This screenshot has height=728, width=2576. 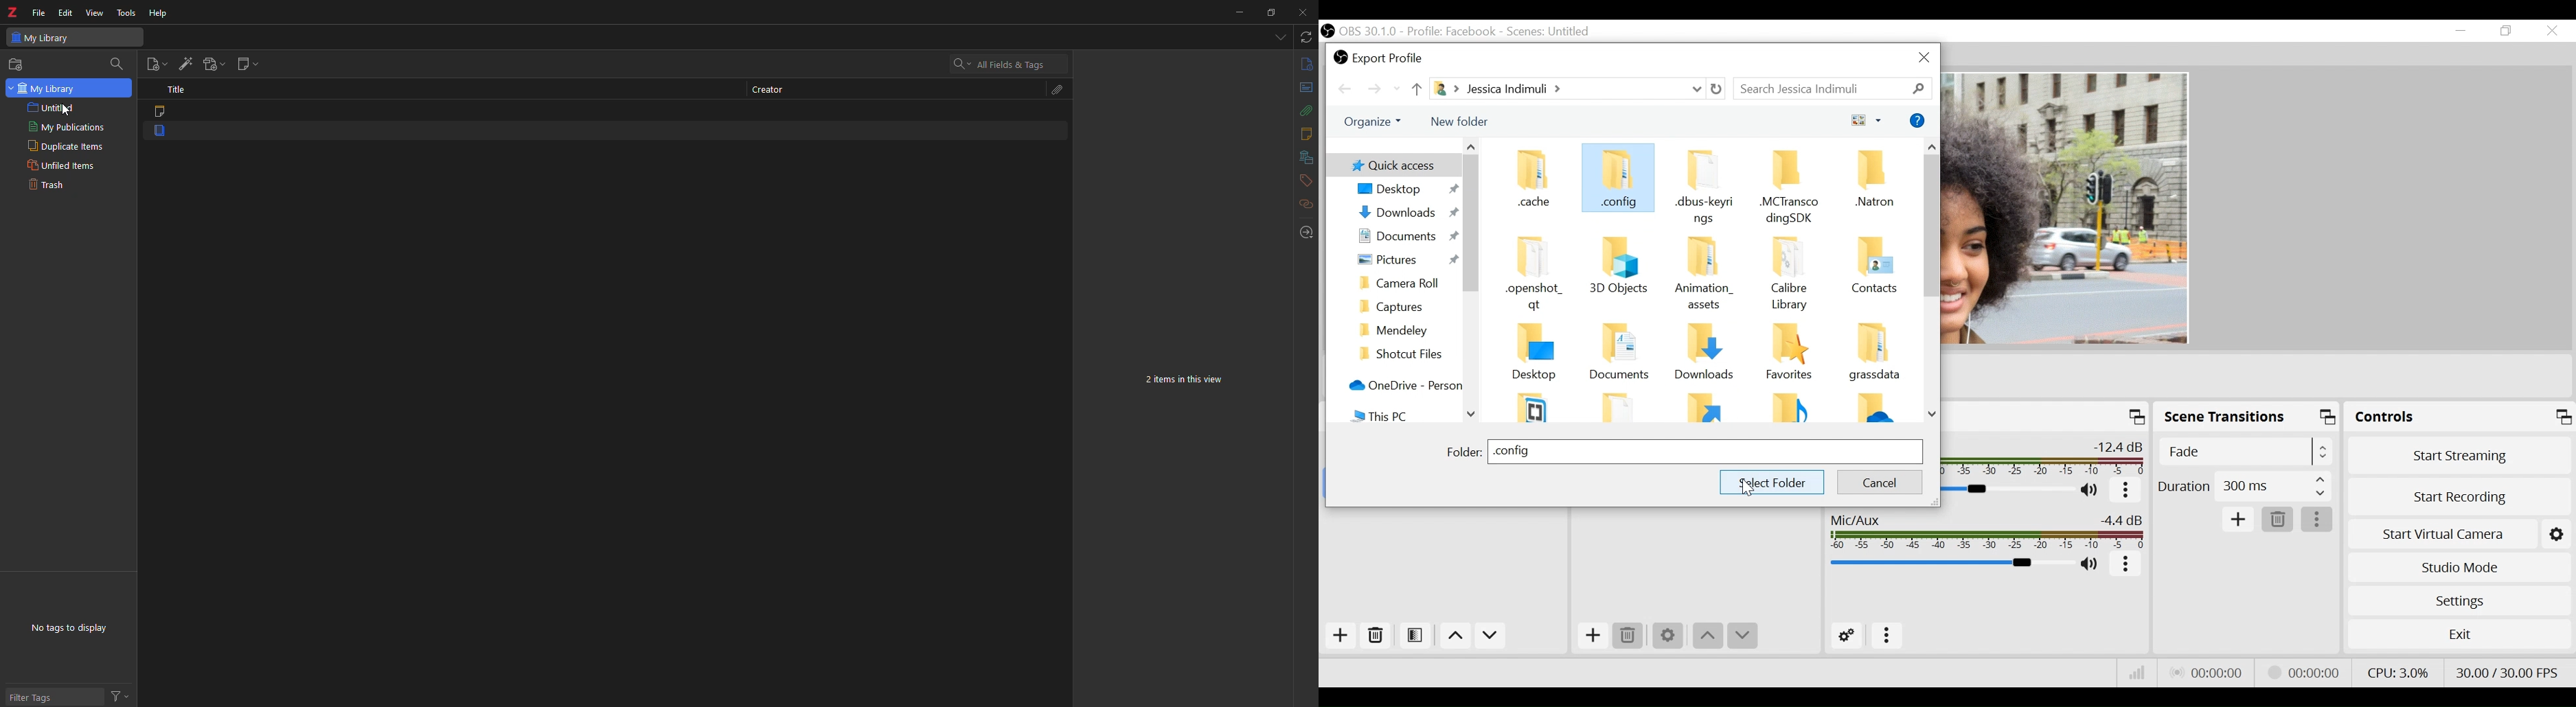 I want to click on Add , so click(x=2239, y=520).